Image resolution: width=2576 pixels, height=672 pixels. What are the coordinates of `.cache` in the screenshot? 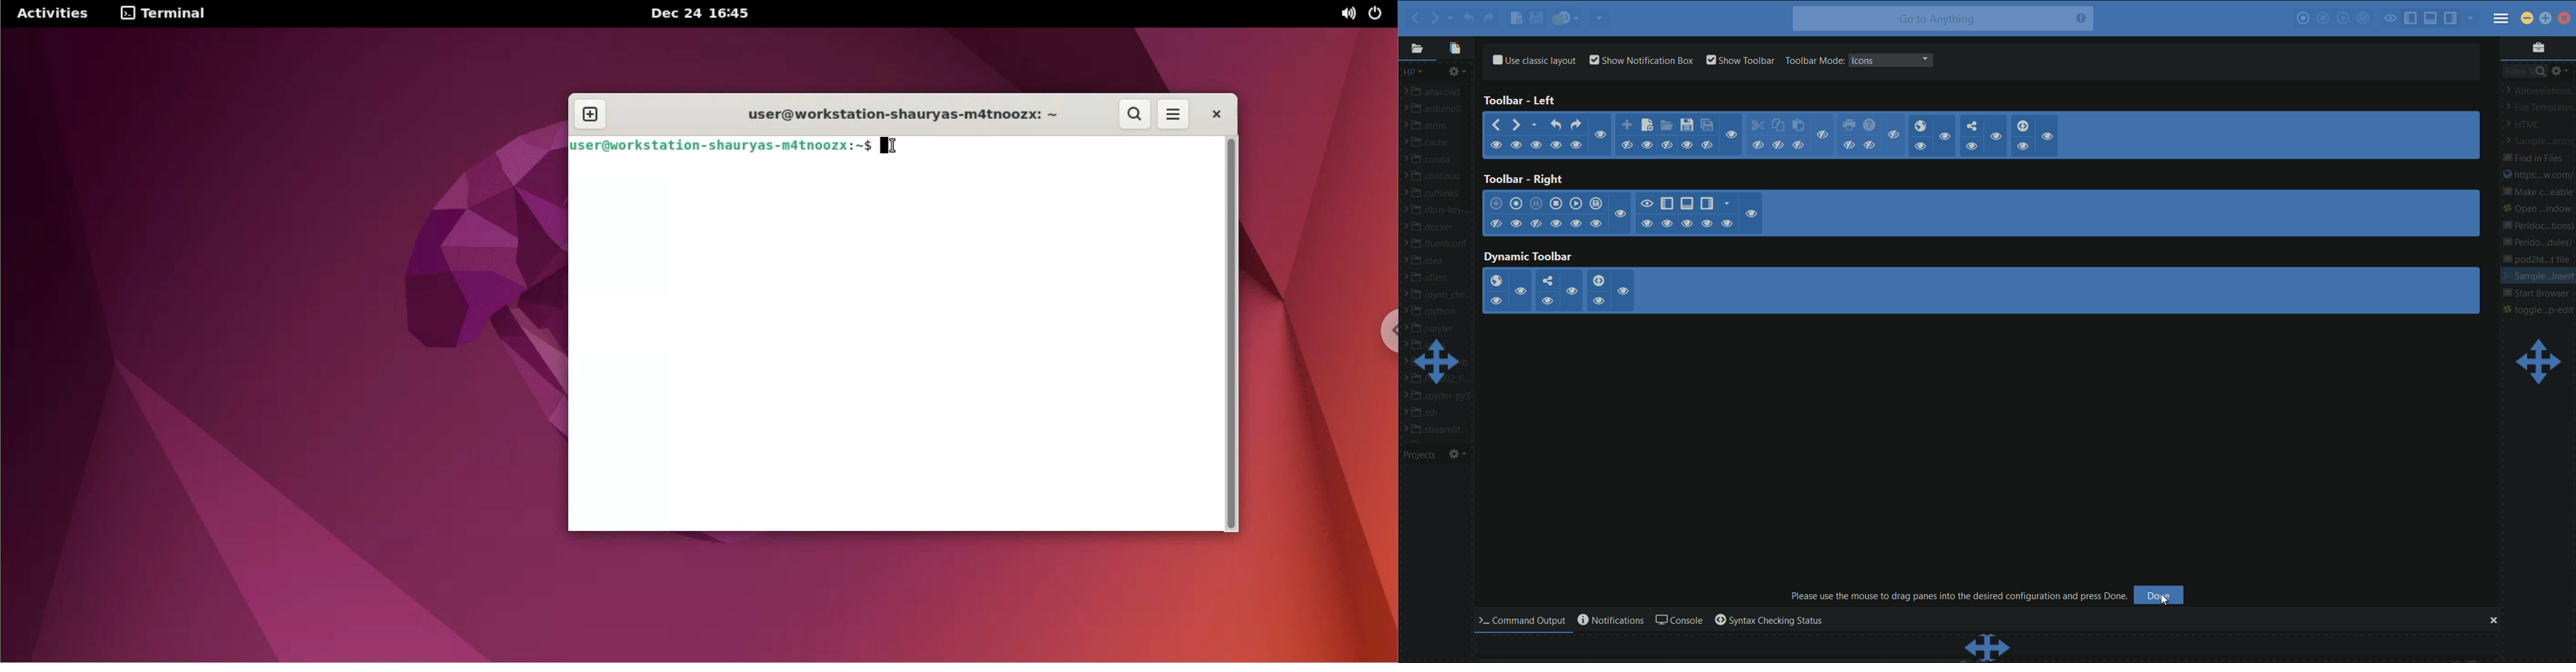 It's located at (1437, 144).